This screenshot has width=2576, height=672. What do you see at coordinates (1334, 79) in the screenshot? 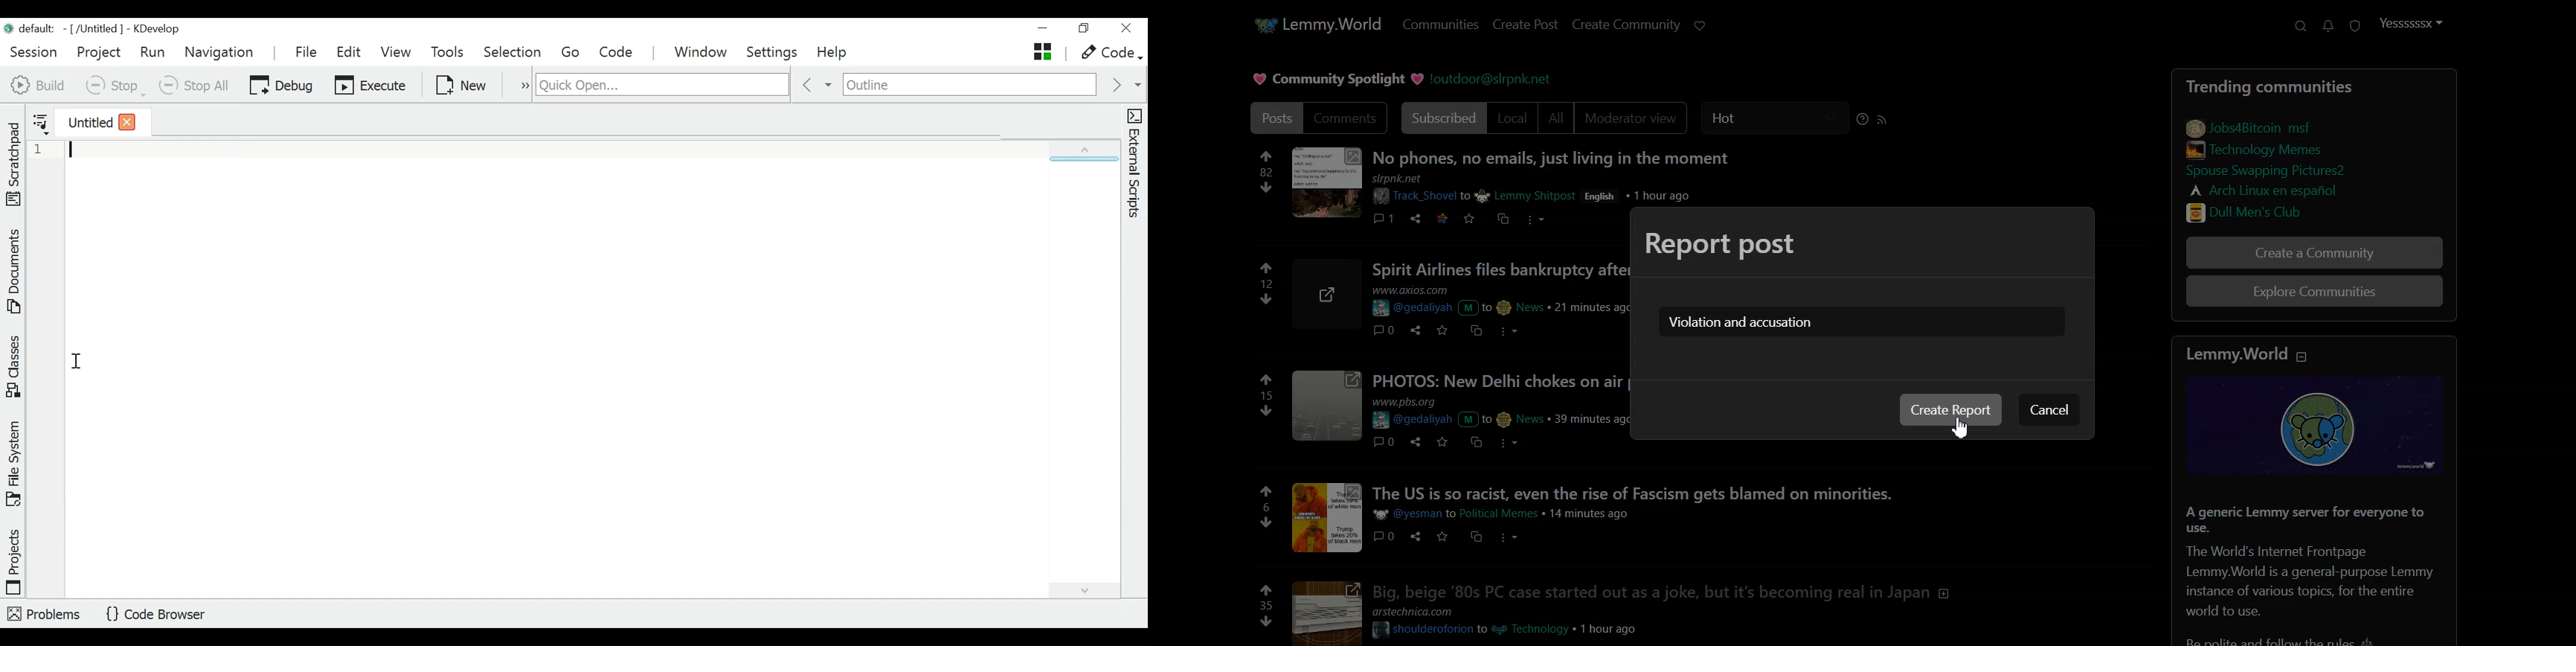
I see `Text` at bounding box center [1334, 79].